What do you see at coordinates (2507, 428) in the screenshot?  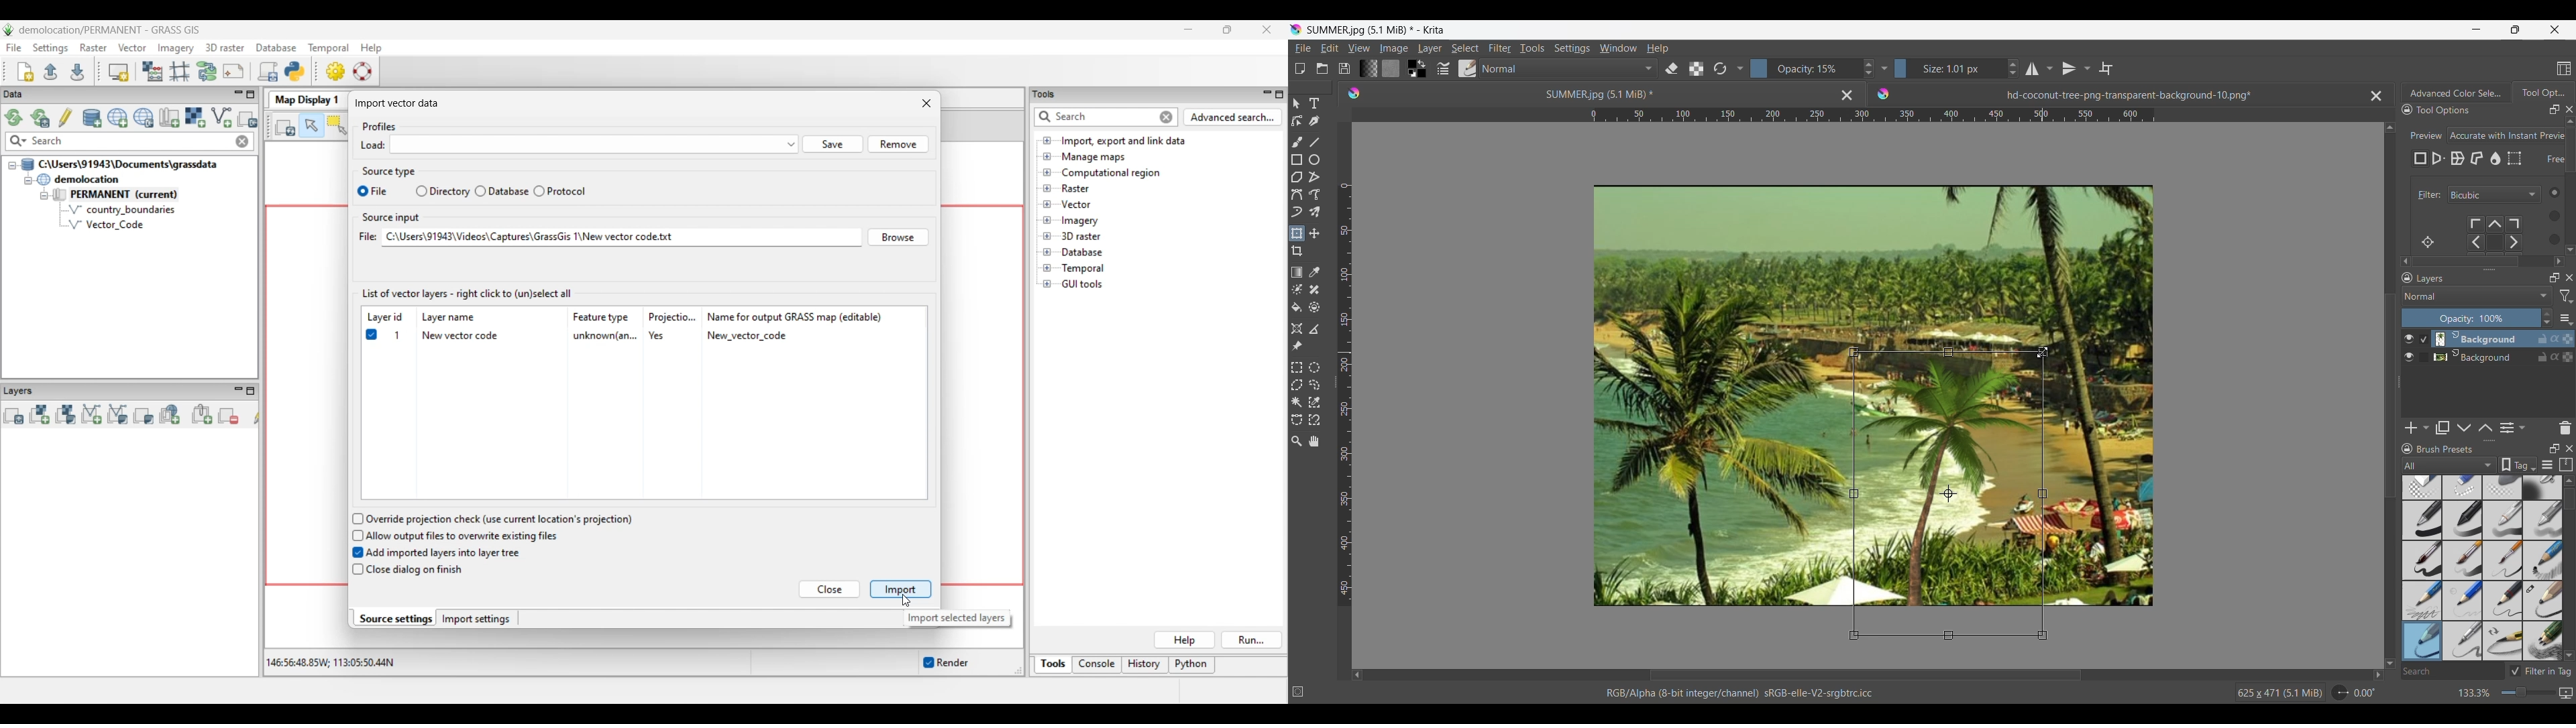 I see `Edit layer properties` at bounding box center [2507, 428].